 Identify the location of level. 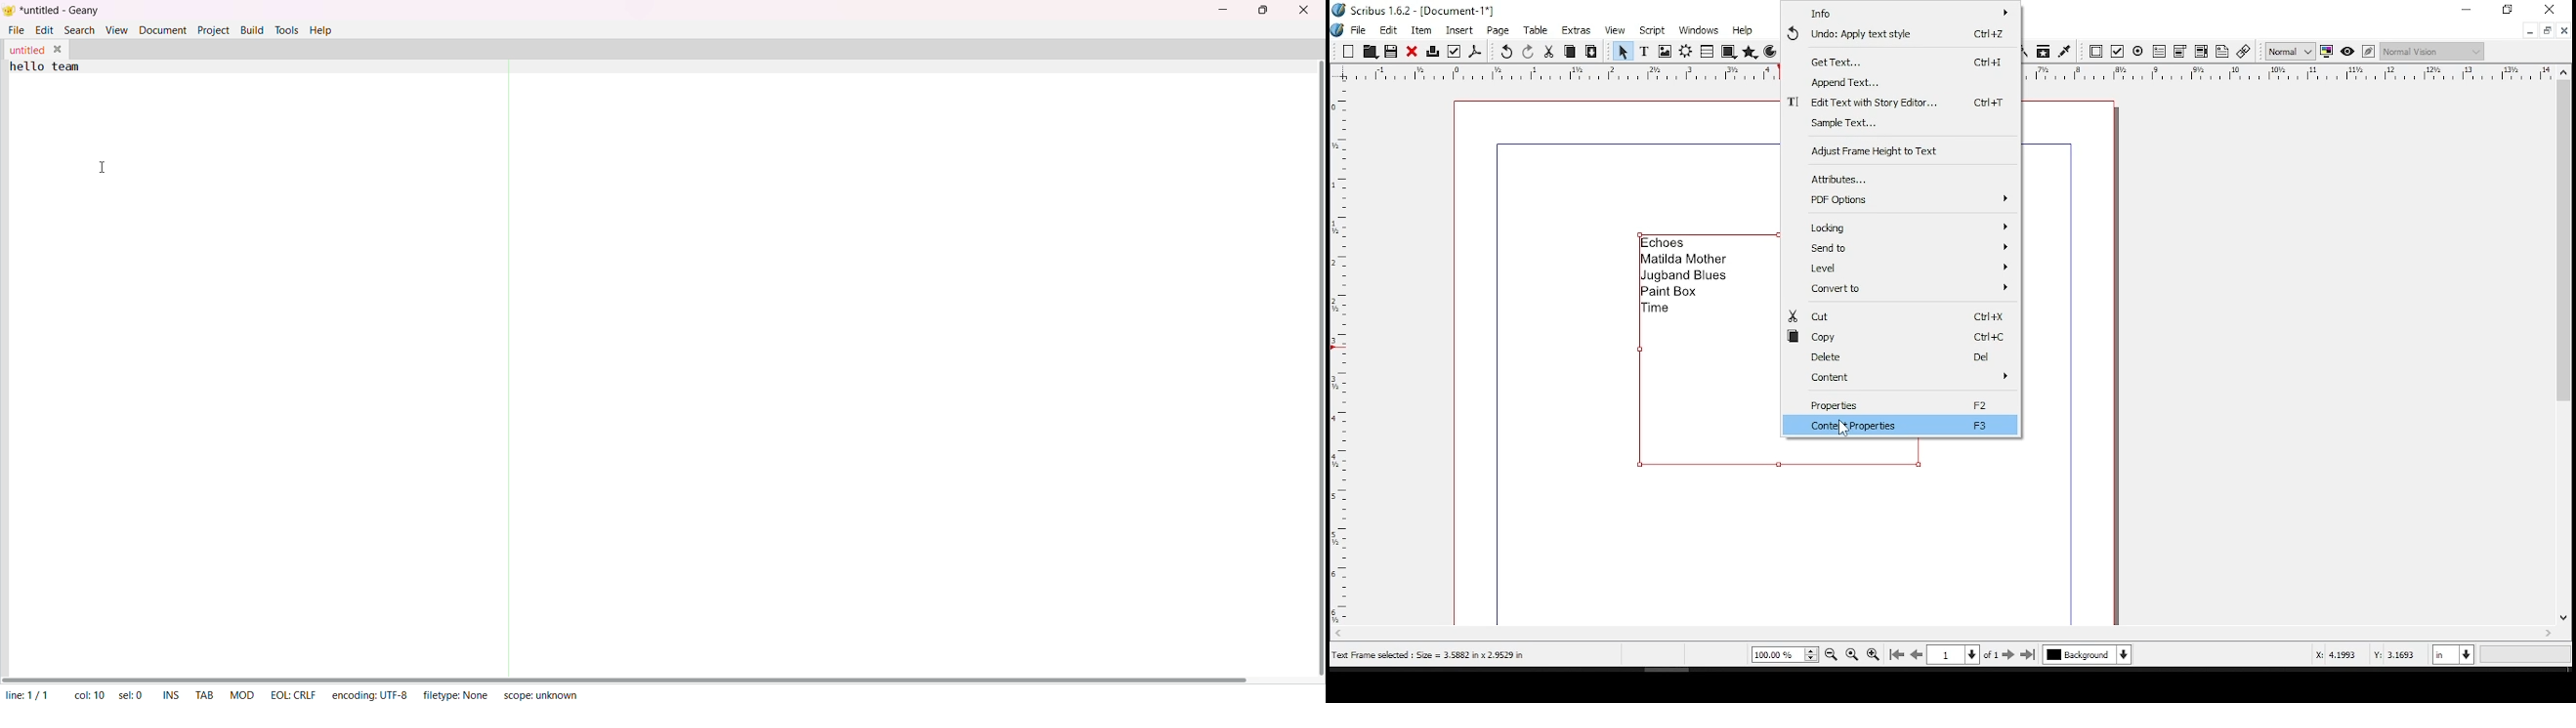
(1901, 269).